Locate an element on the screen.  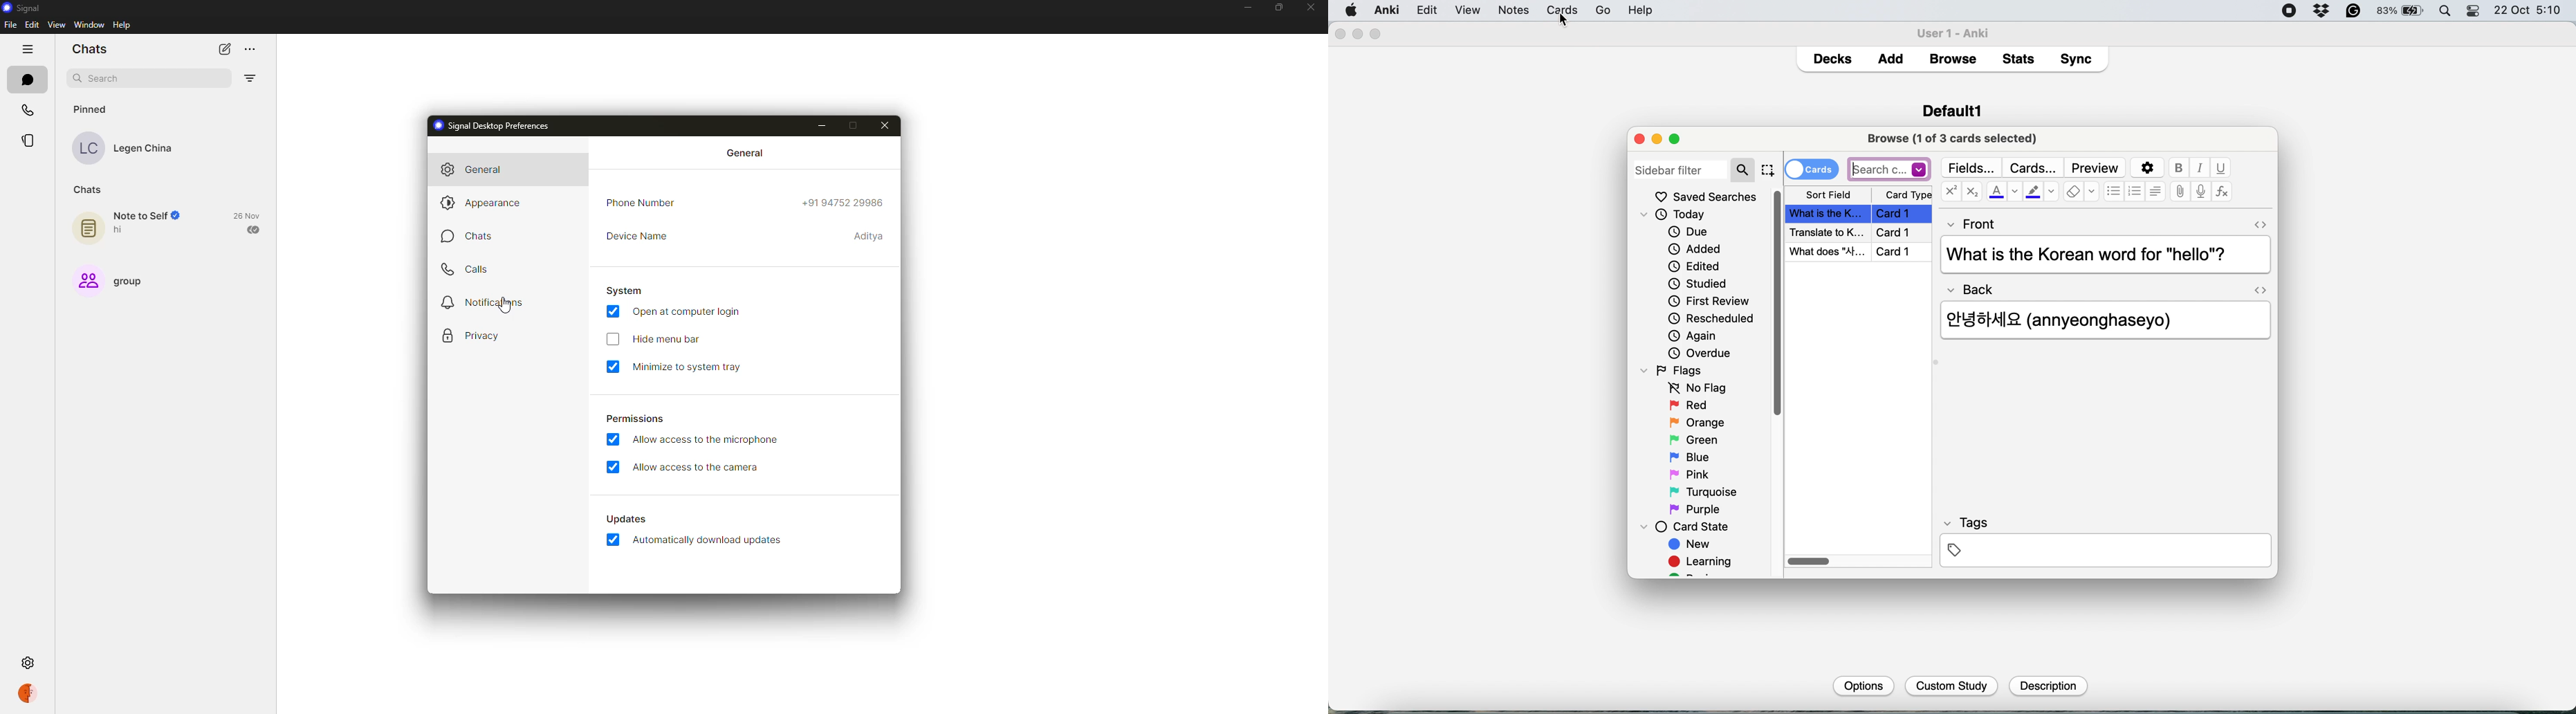
group is located at coordinates (114, 280).